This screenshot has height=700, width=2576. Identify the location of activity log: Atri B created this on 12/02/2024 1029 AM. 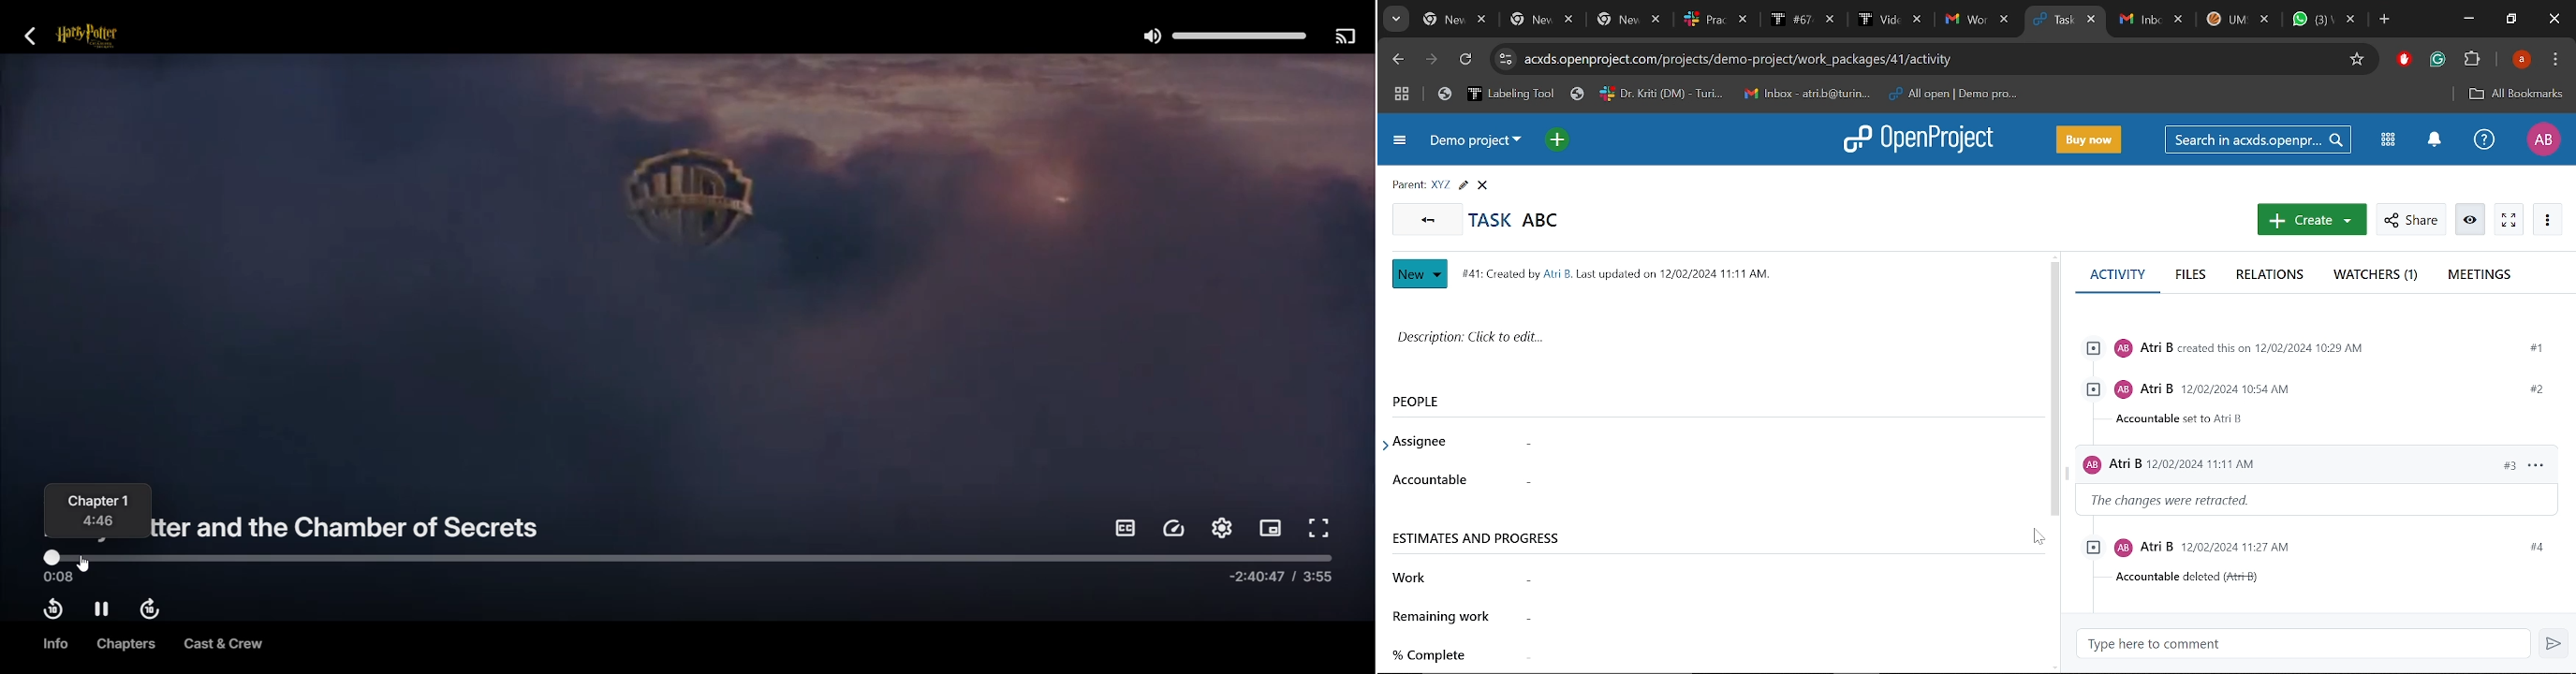
(2318, 350).